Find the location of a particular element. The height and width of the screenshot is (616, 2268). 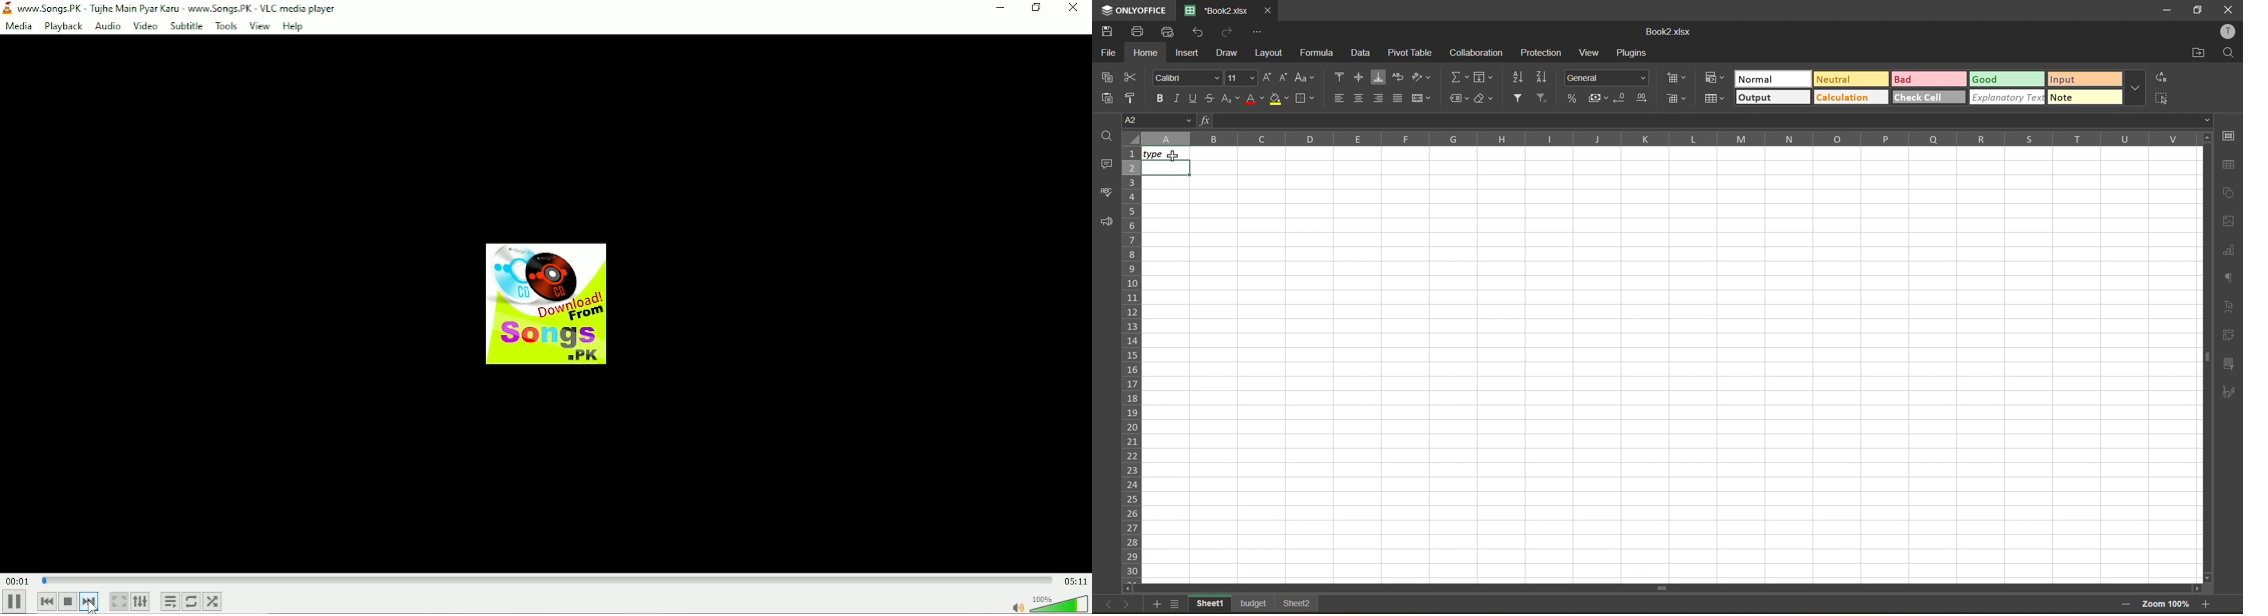

plugins is located at coordinates (1634, 53).